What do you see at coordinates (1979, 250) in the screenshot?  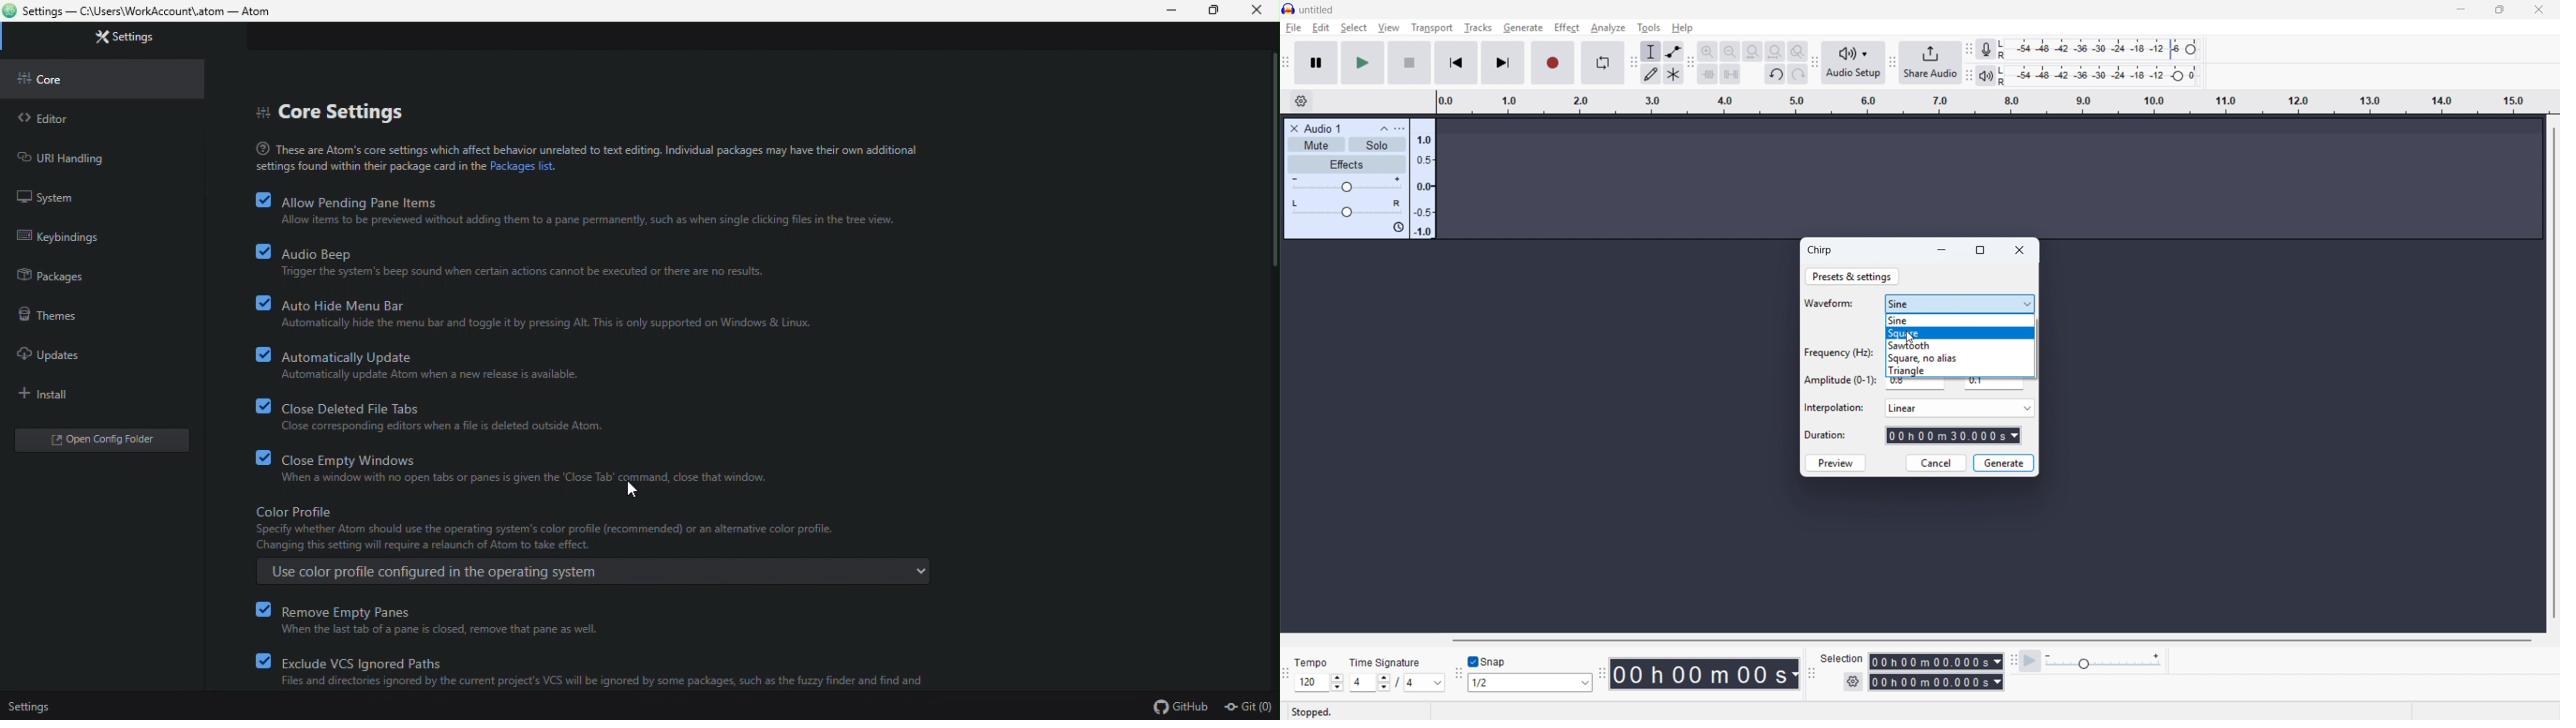 I see `maximise ` at bounding box center [1979, 250].